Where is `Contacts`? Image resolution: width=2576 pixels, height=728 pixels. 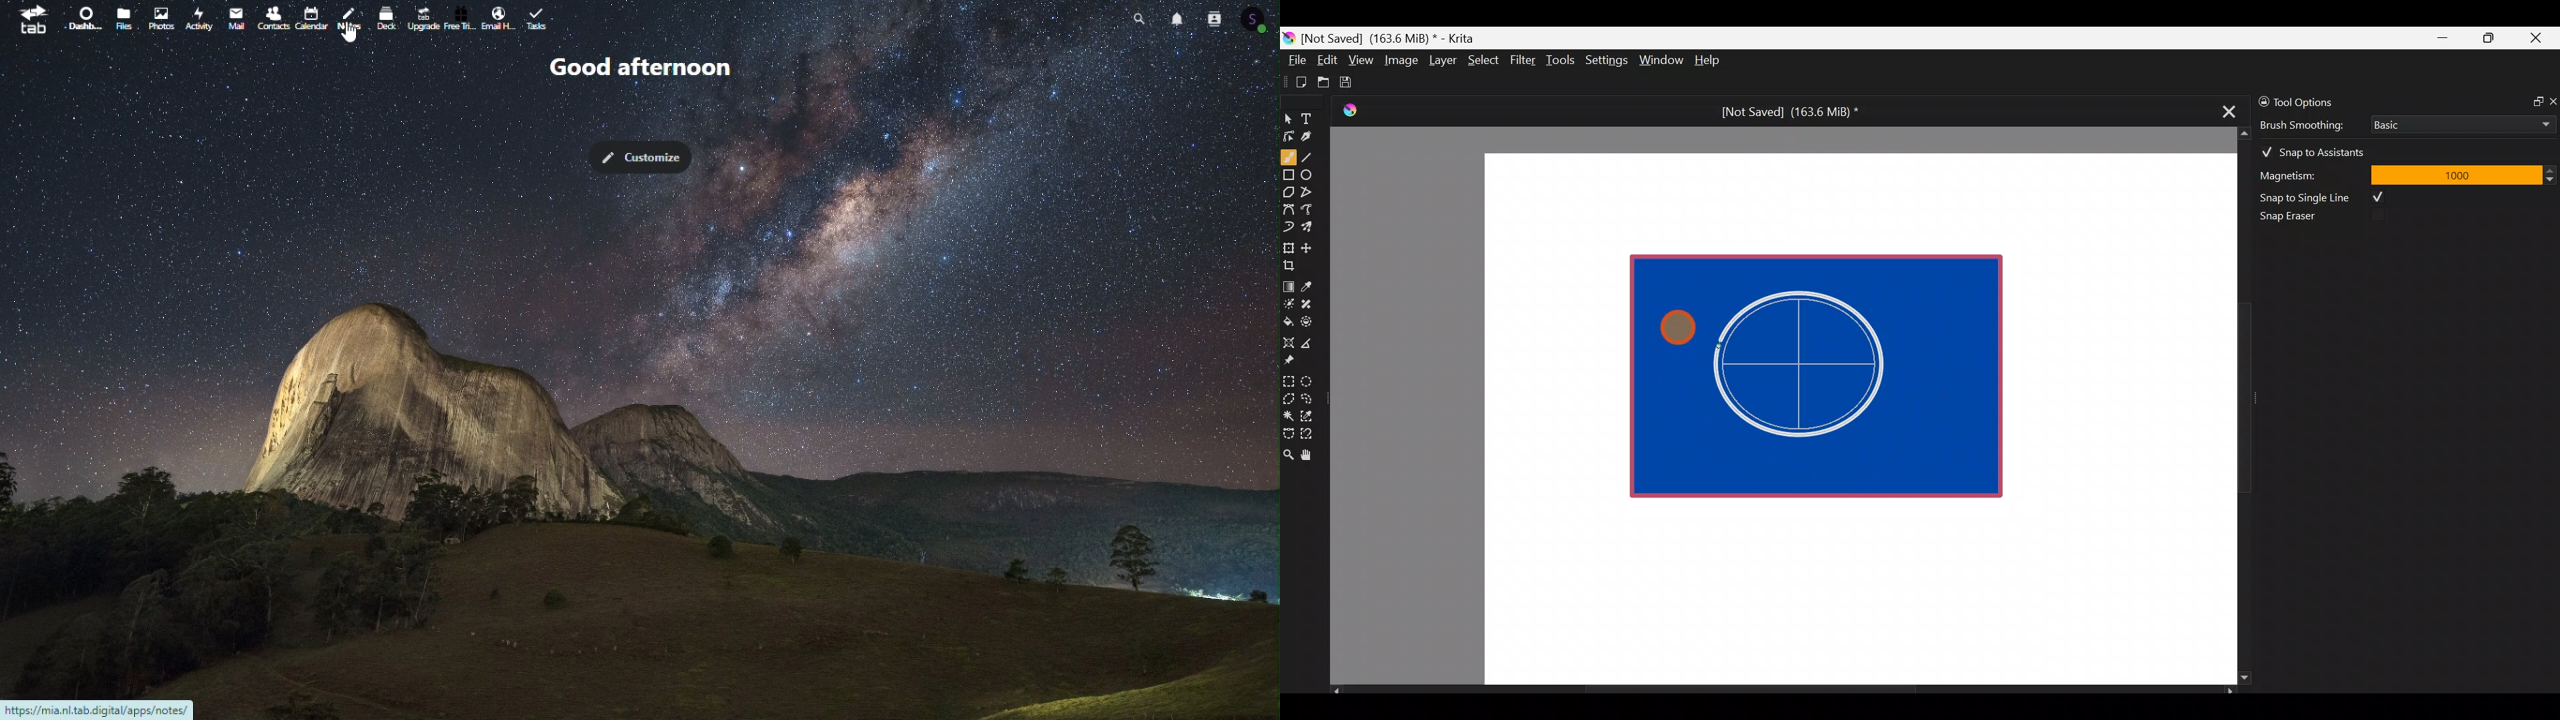 Contacts is located at coordinates (272, 16).